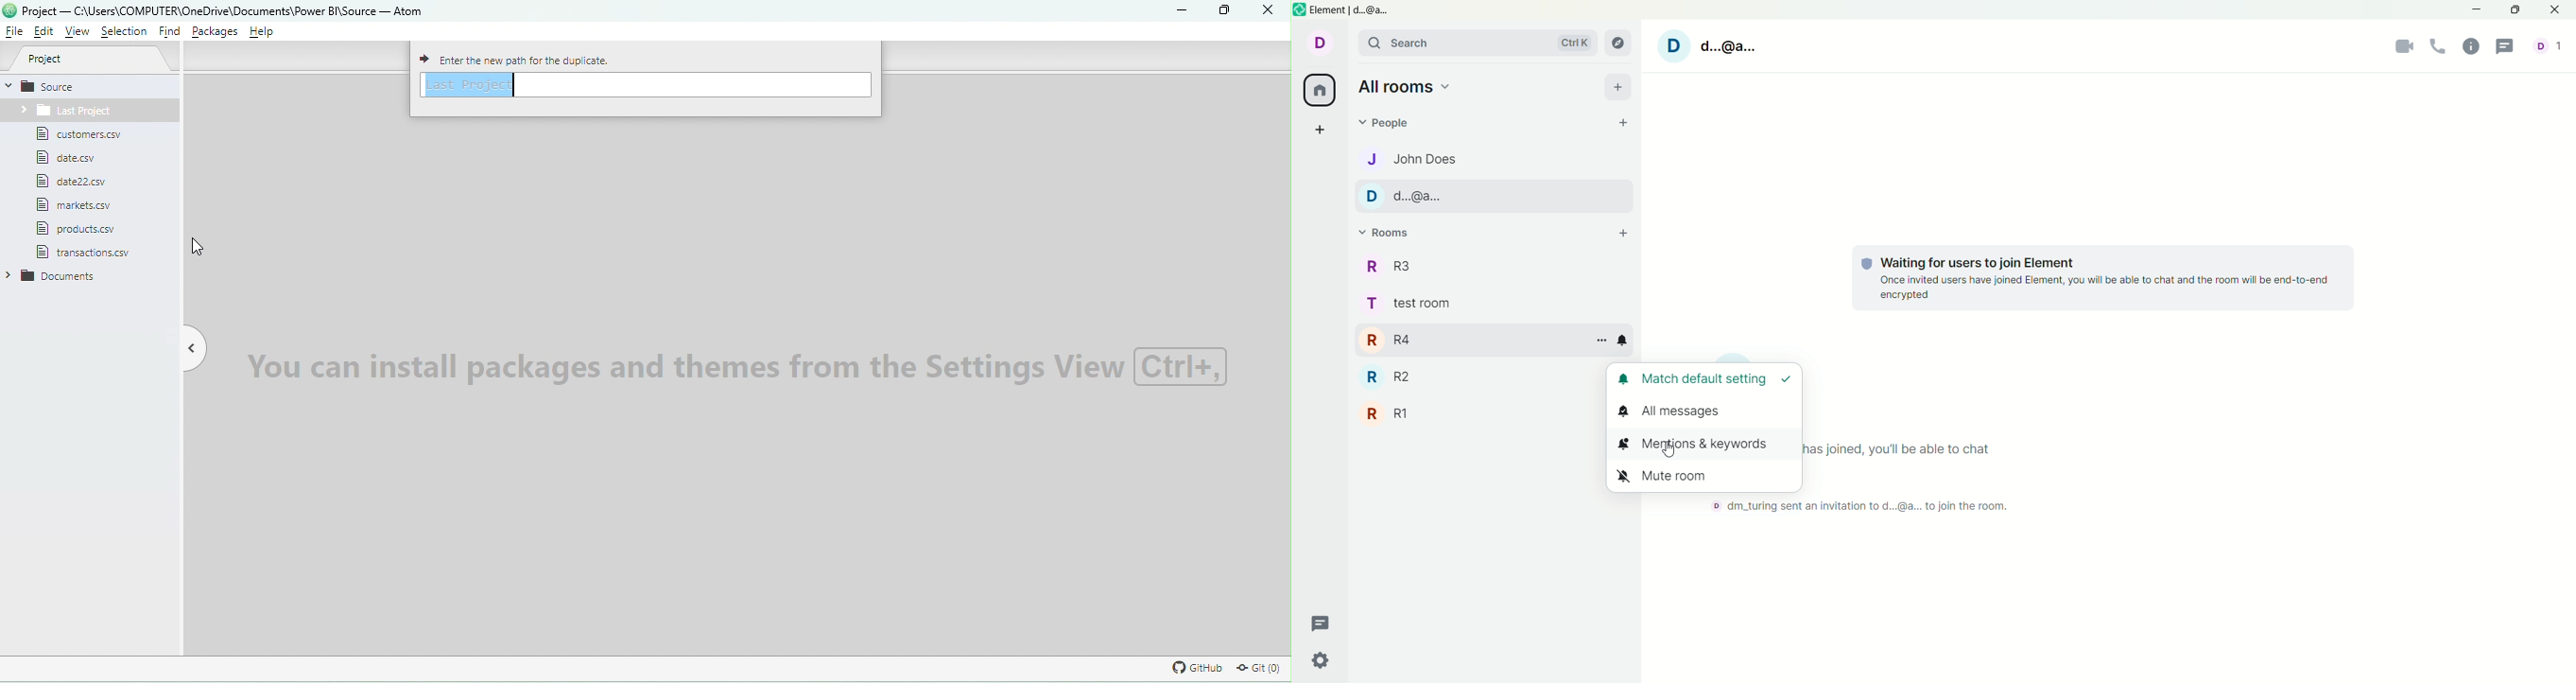 This screenshot has height=700, width=2576. Describe the element at coordinates (1320, 90) in the screenshot. I see `all rooms` at that location.